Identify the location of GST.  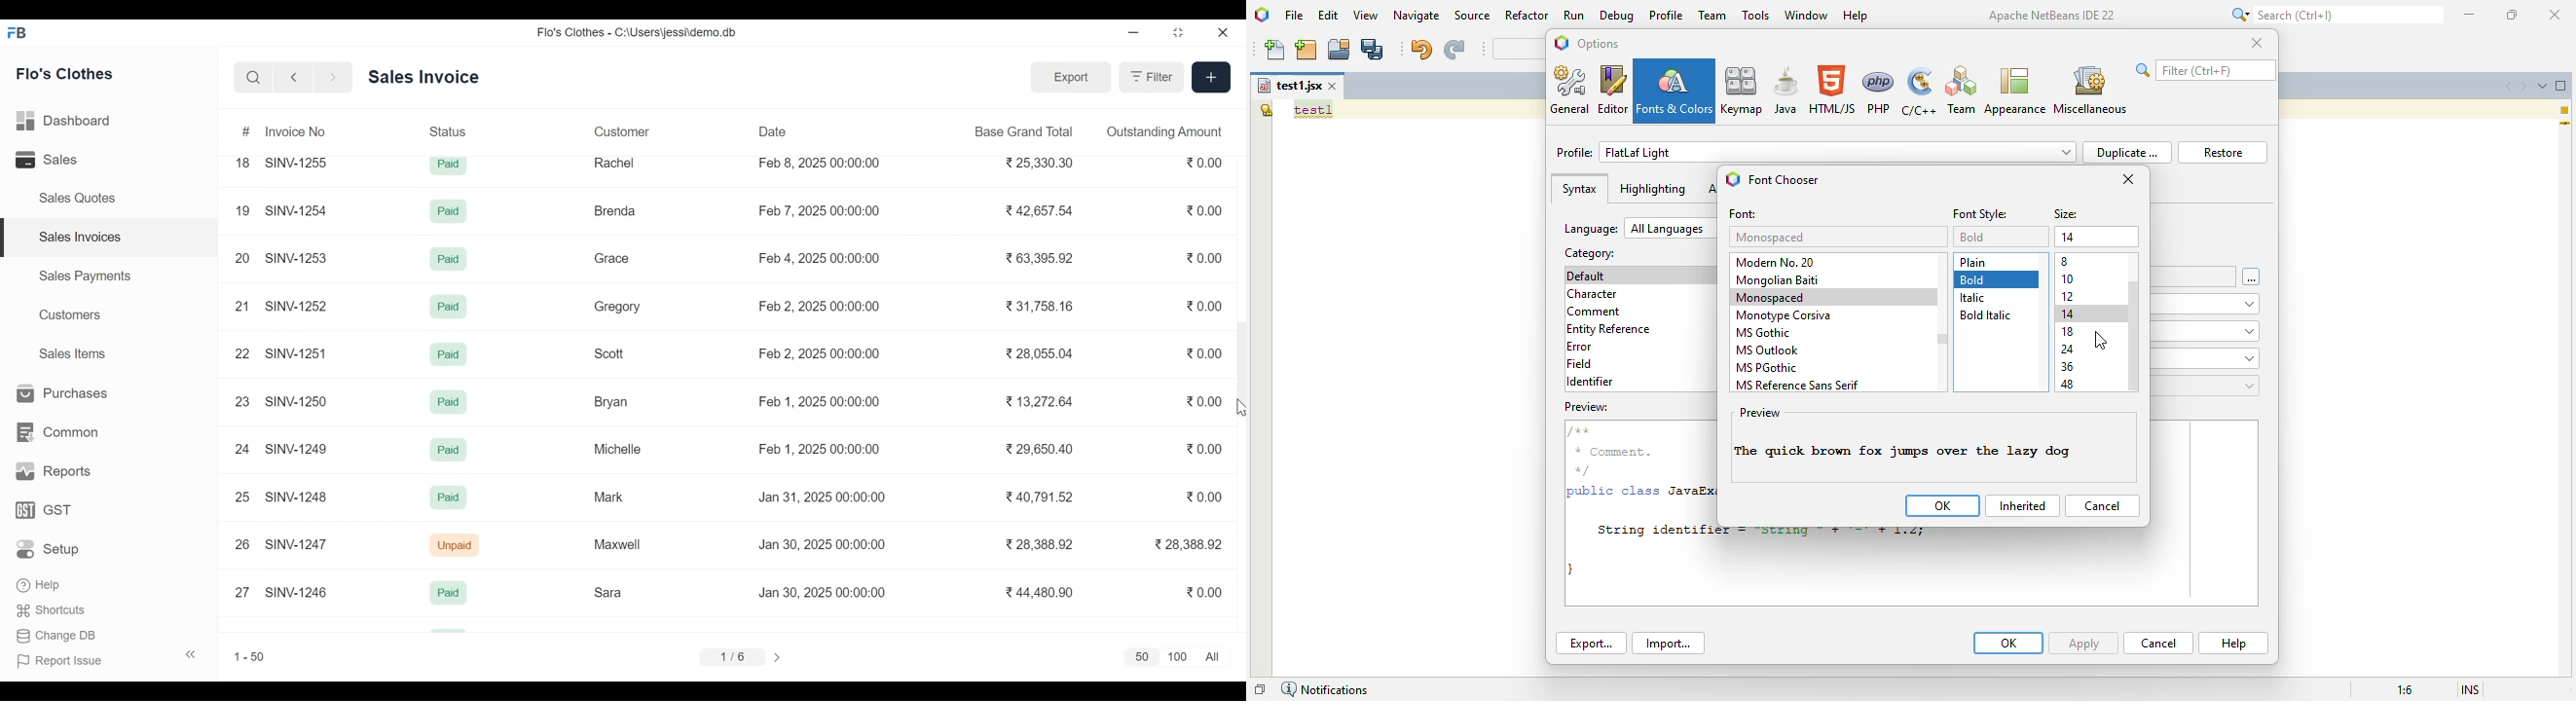
(43, 511).